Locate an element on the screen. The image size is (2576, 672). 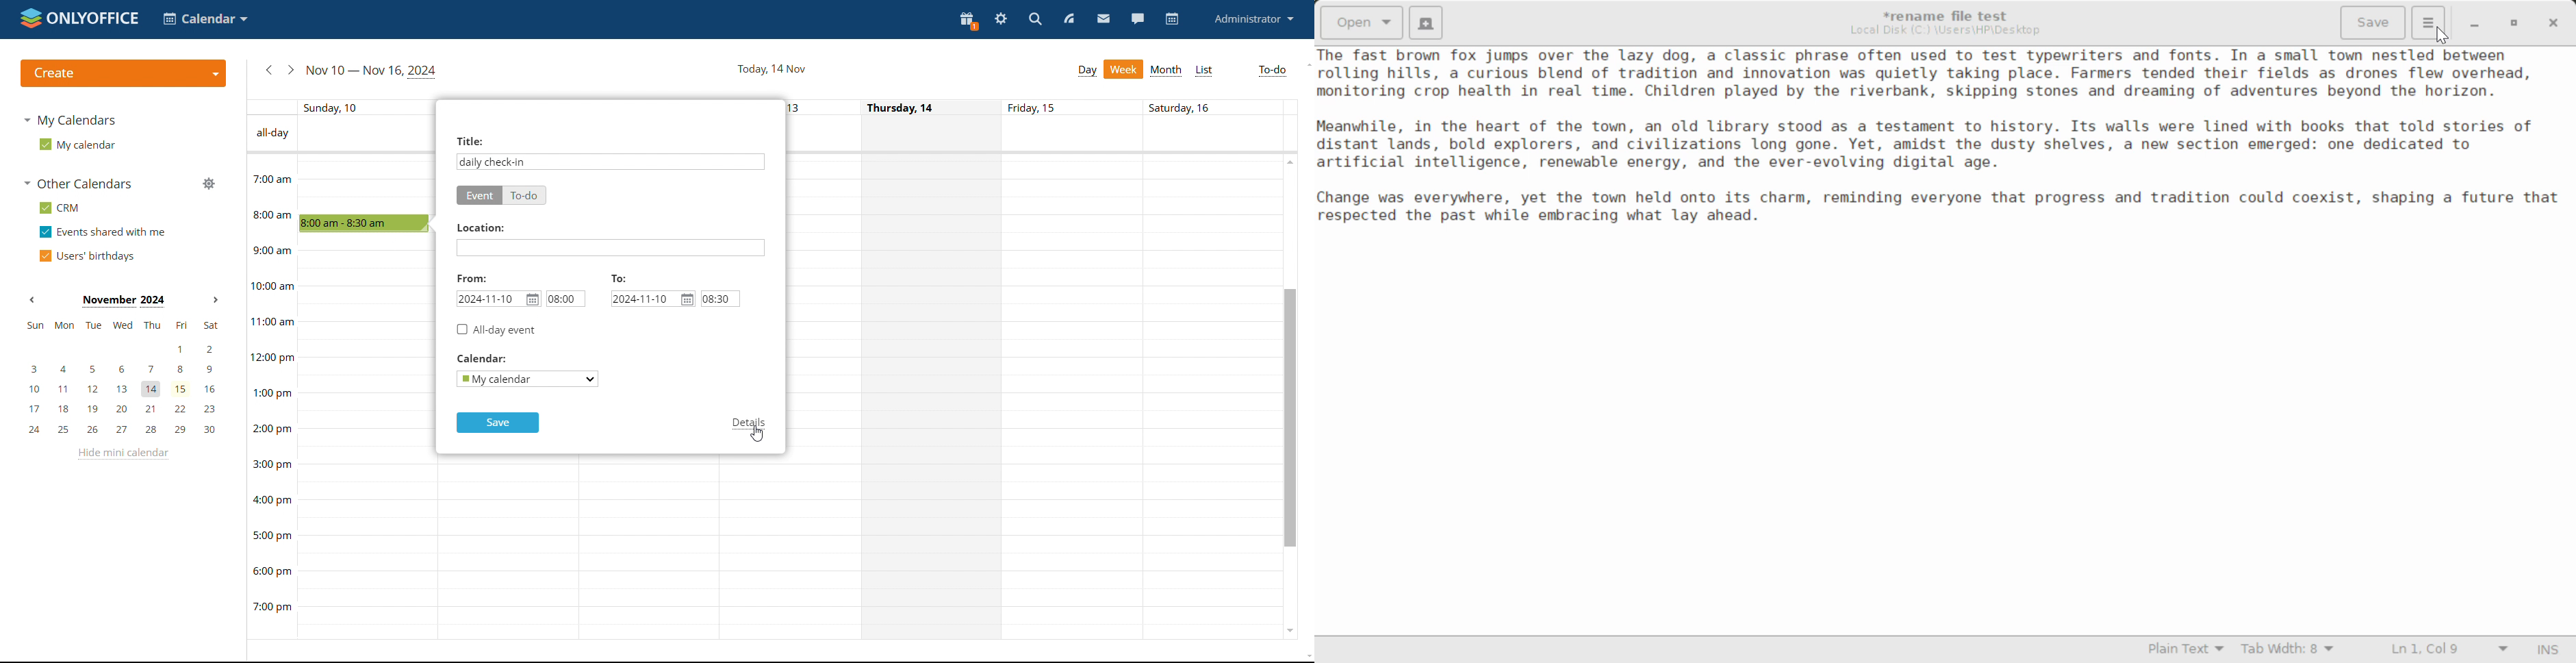
Restore Down is located at coordinates (2477, 22).